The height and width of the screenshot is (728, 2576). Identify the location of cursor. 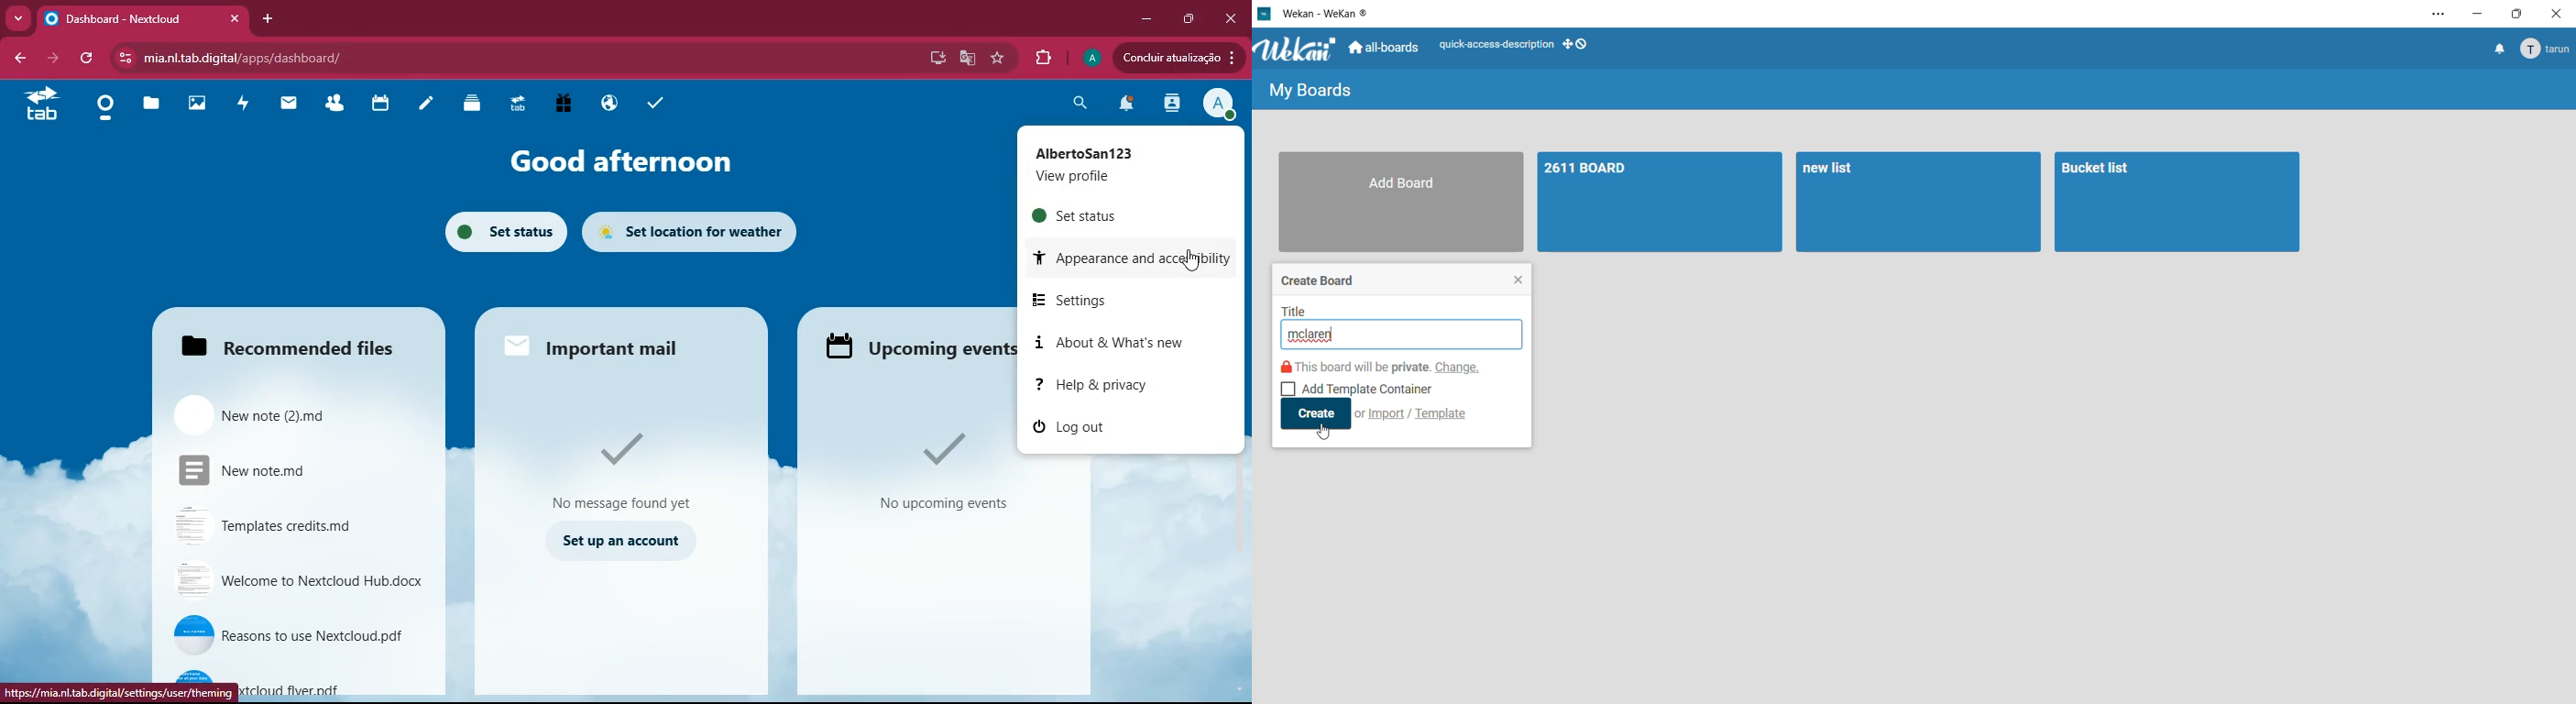
(1326, 431).